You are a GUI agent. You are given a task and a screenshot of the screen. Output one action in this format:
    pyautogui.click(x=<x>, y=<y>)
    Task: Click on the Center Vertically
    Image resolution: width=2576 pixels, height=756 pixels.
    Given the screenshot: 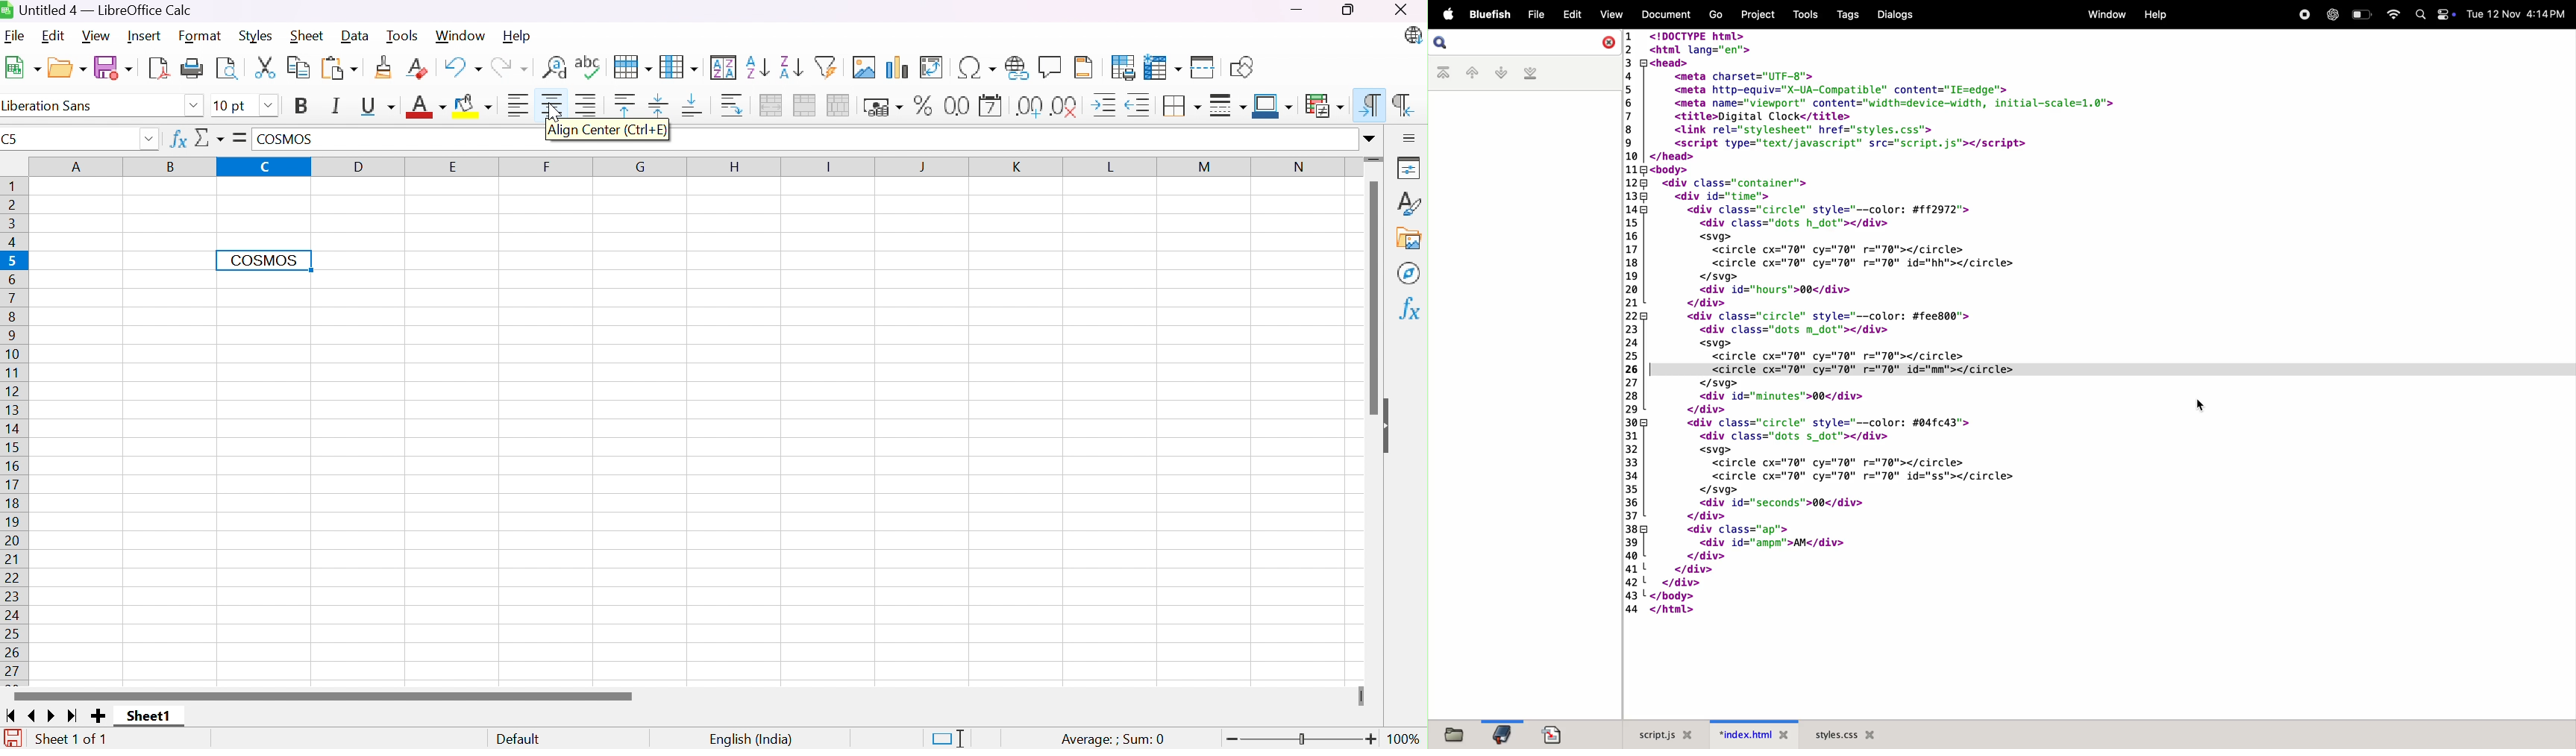 What is the action you would take?
    pyautogui.click(x=659, y=107)
    